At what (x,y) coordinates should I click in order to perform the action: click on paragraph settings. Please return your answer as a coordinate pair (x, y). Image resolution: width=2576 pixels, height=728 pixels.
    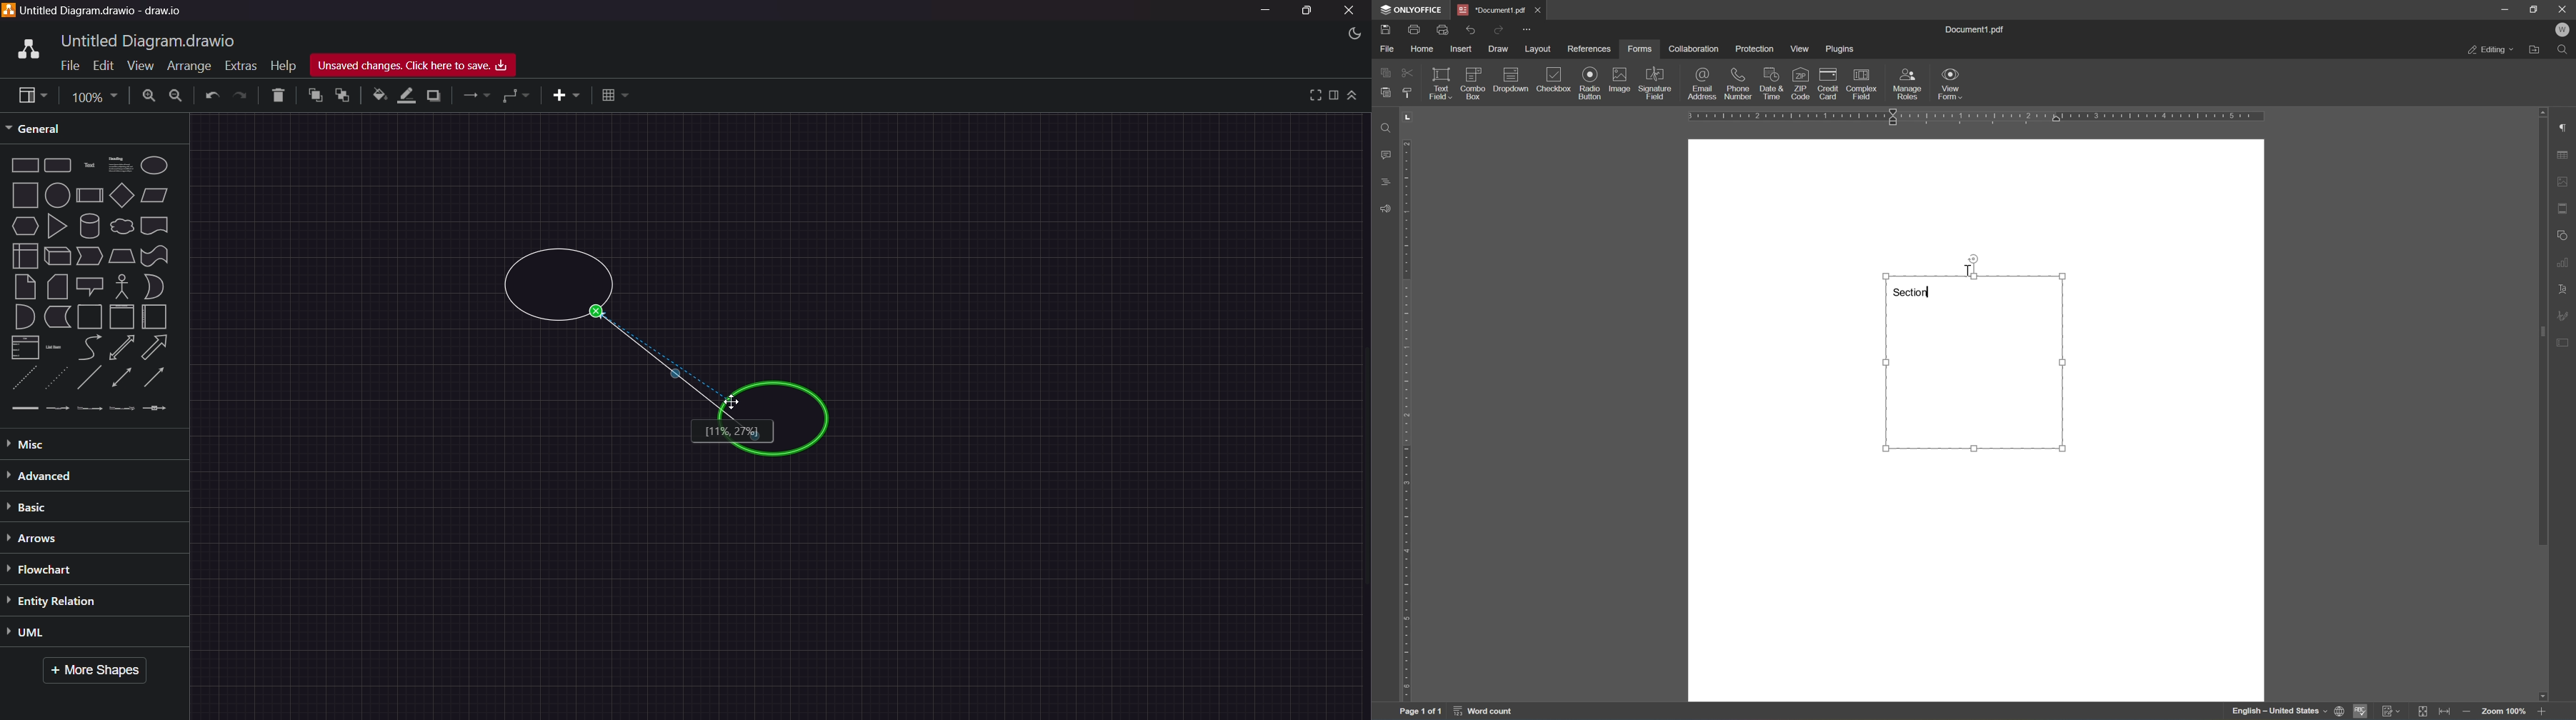
    Looking at the image, I should click on (2566, 128).